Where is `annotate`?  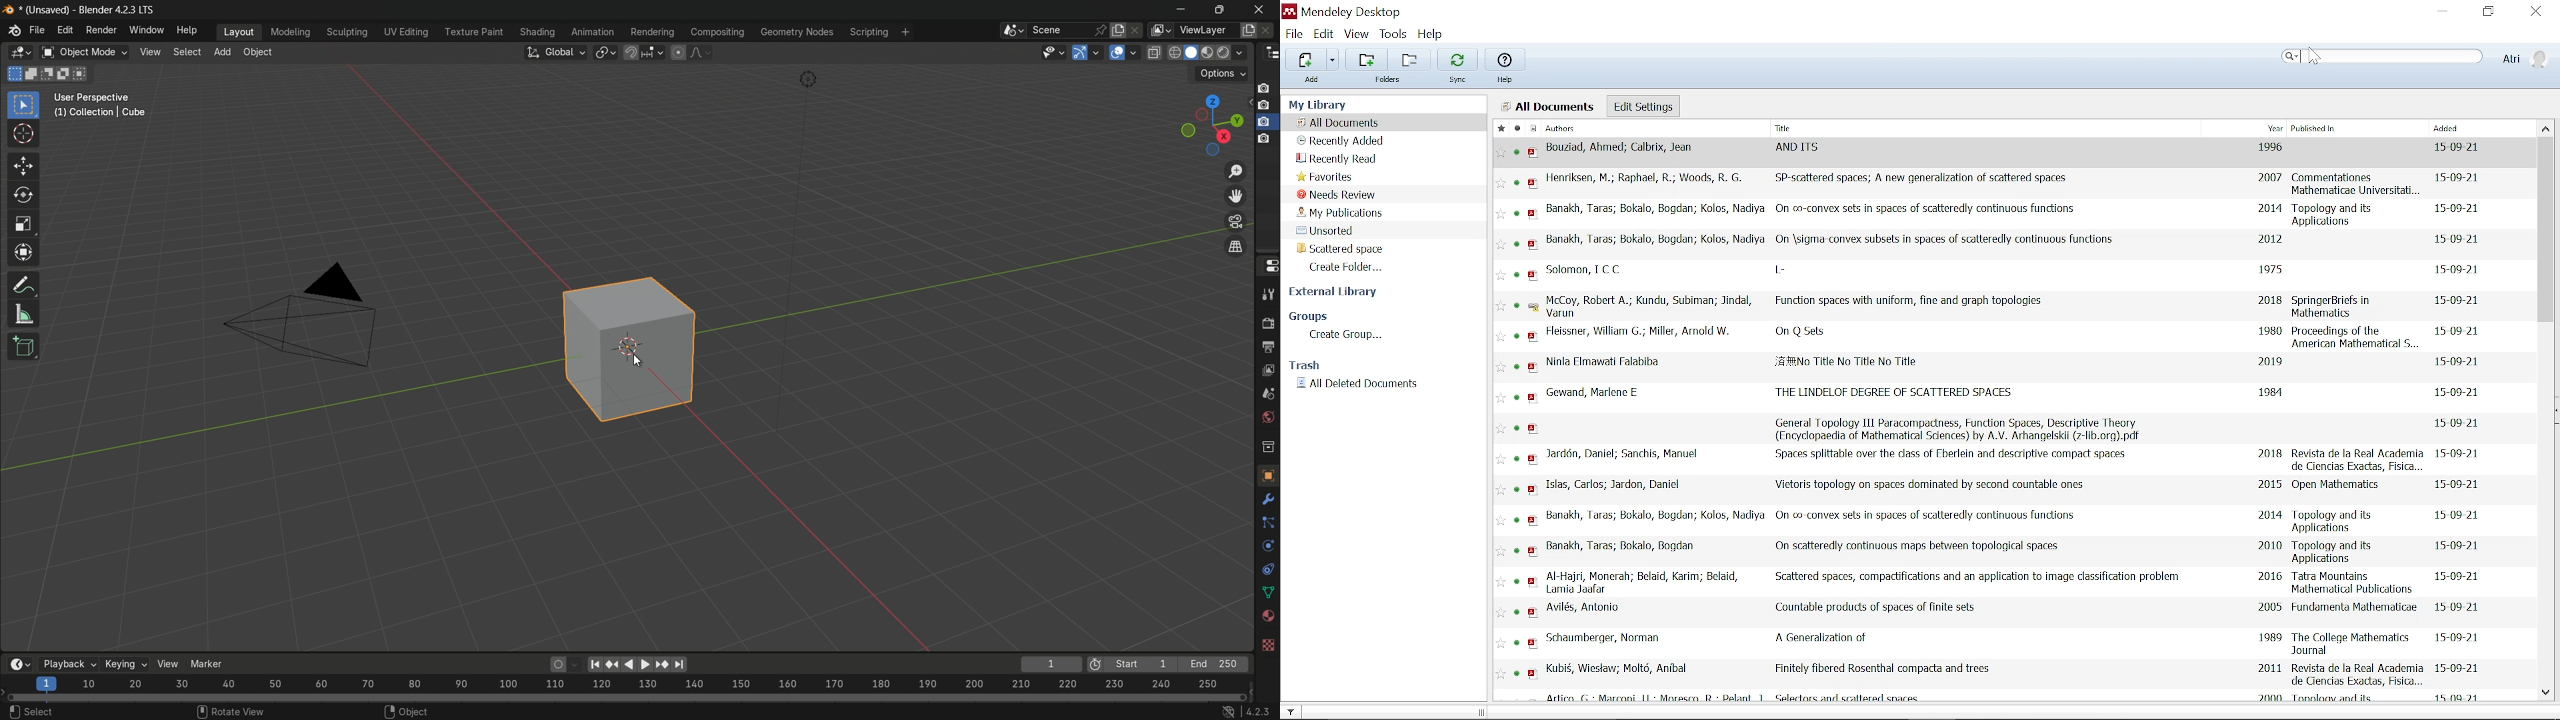 annotate is located at coordinates (20, 285).